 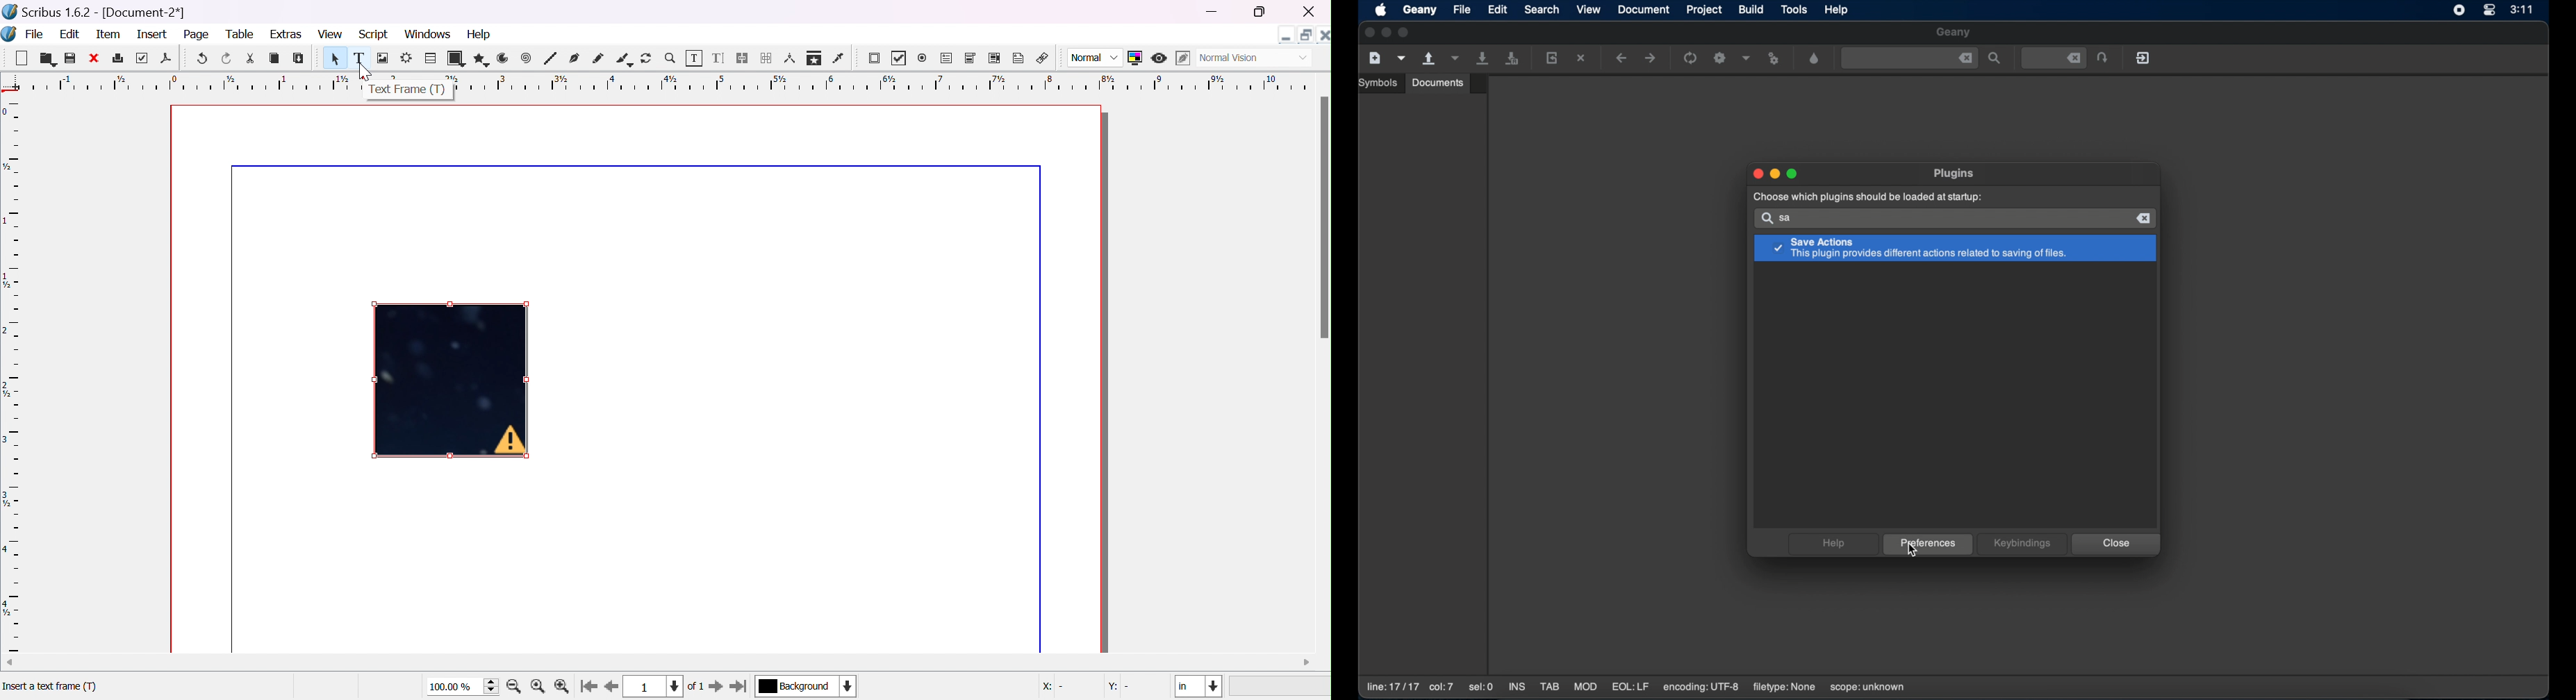 I want to click on minimize, so click(x=1215, y=12).